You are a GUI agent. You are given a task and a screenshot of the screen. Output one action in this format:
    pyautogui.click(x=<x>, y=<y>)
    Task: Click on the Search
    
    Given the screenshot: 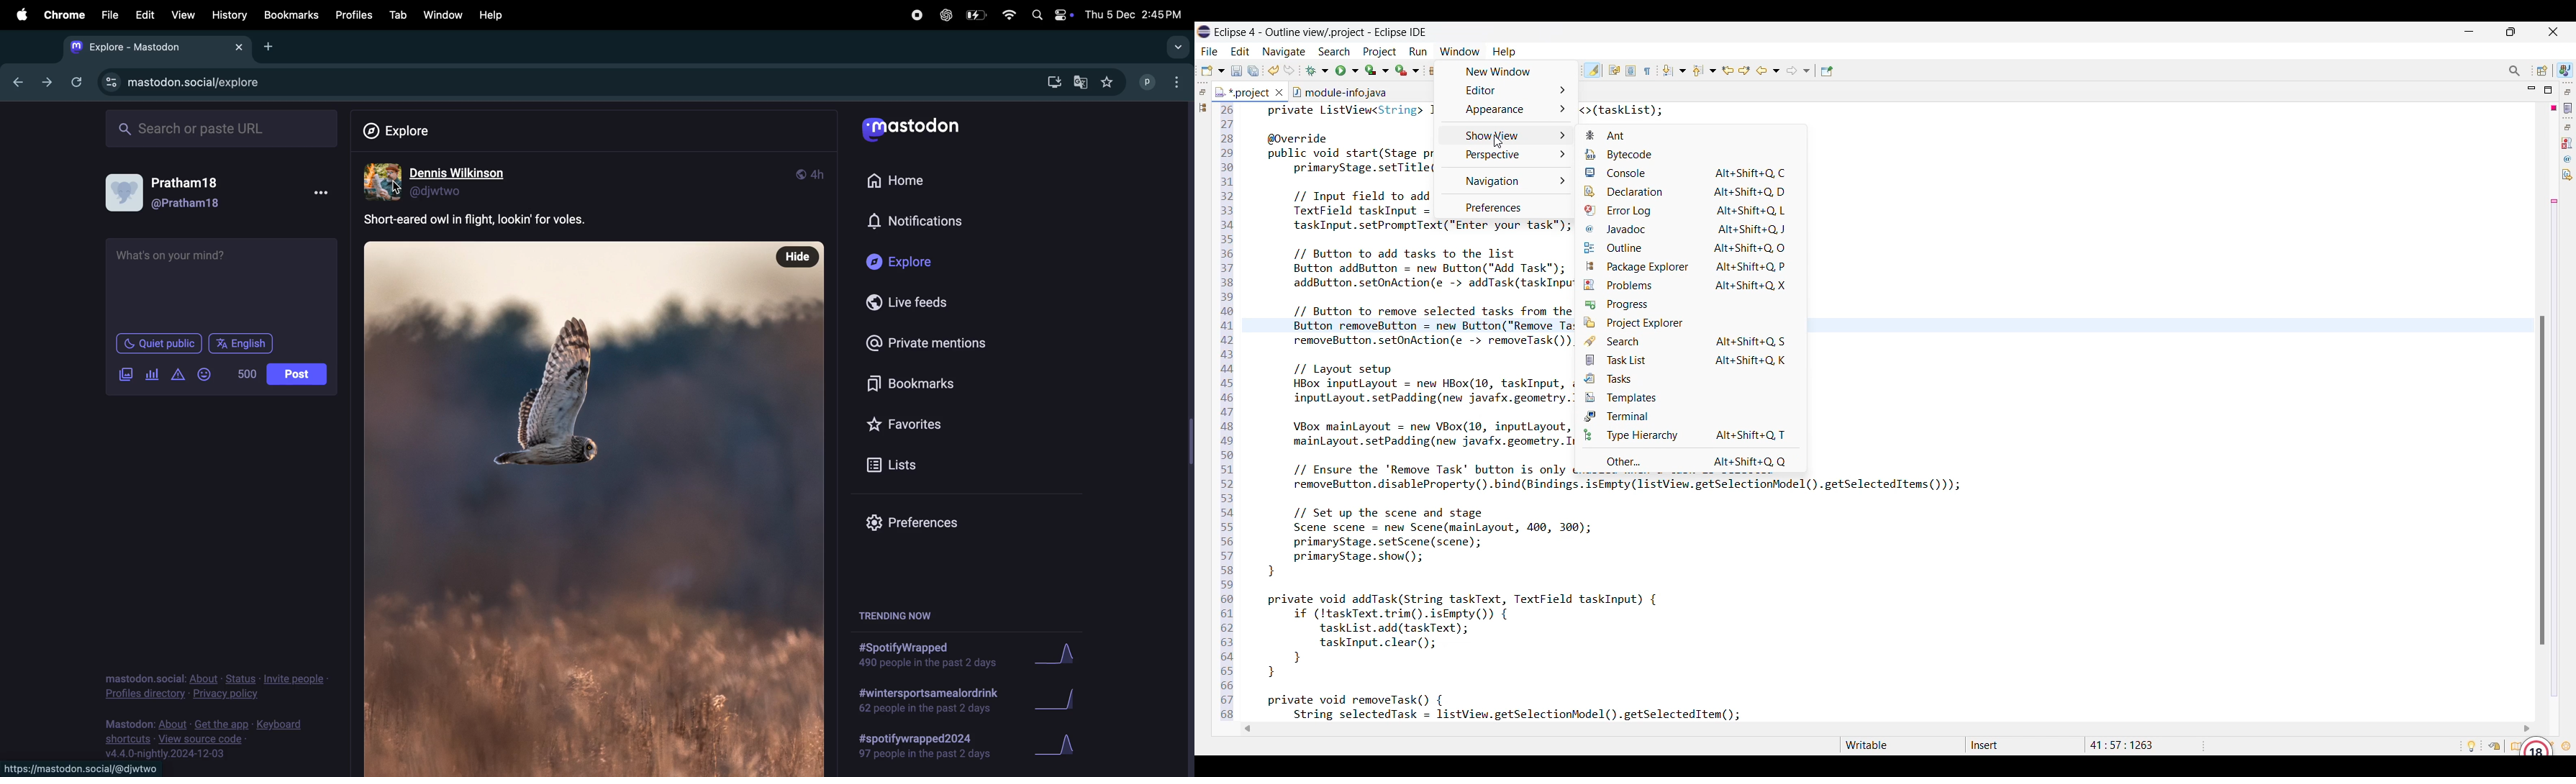 What is the action you would take?
    pyautogui.click(x=1690, y=341)
    